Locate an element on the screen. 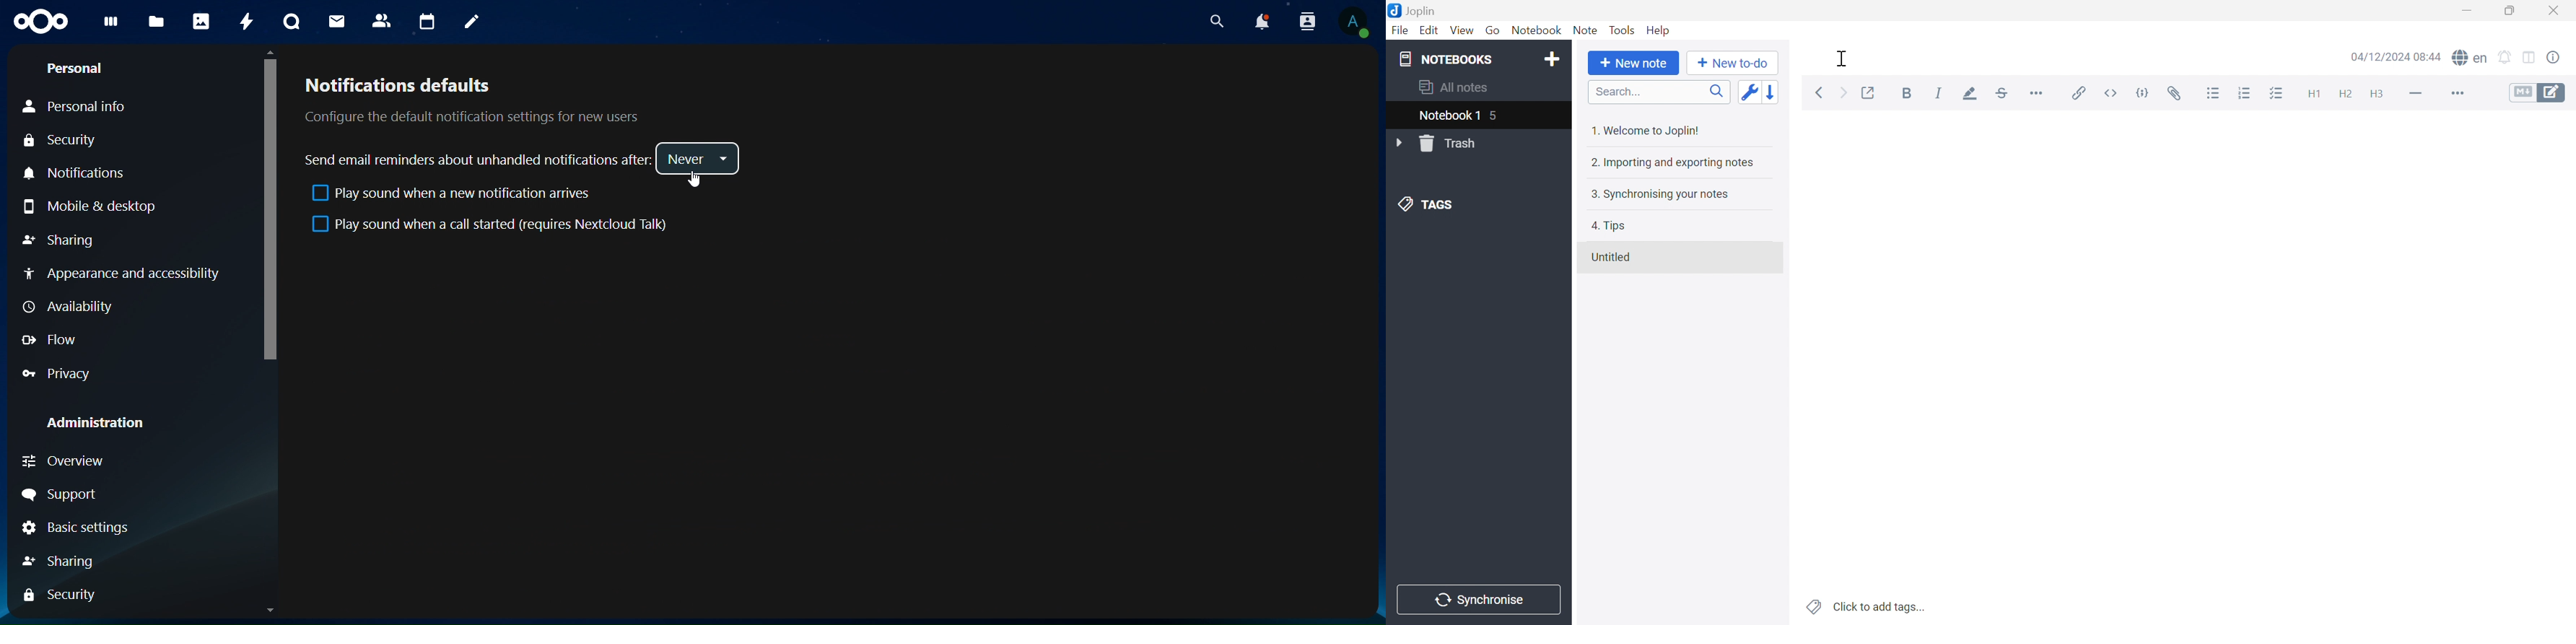 The image size is (2576, 644). View is located at coordinates (1462, 30).